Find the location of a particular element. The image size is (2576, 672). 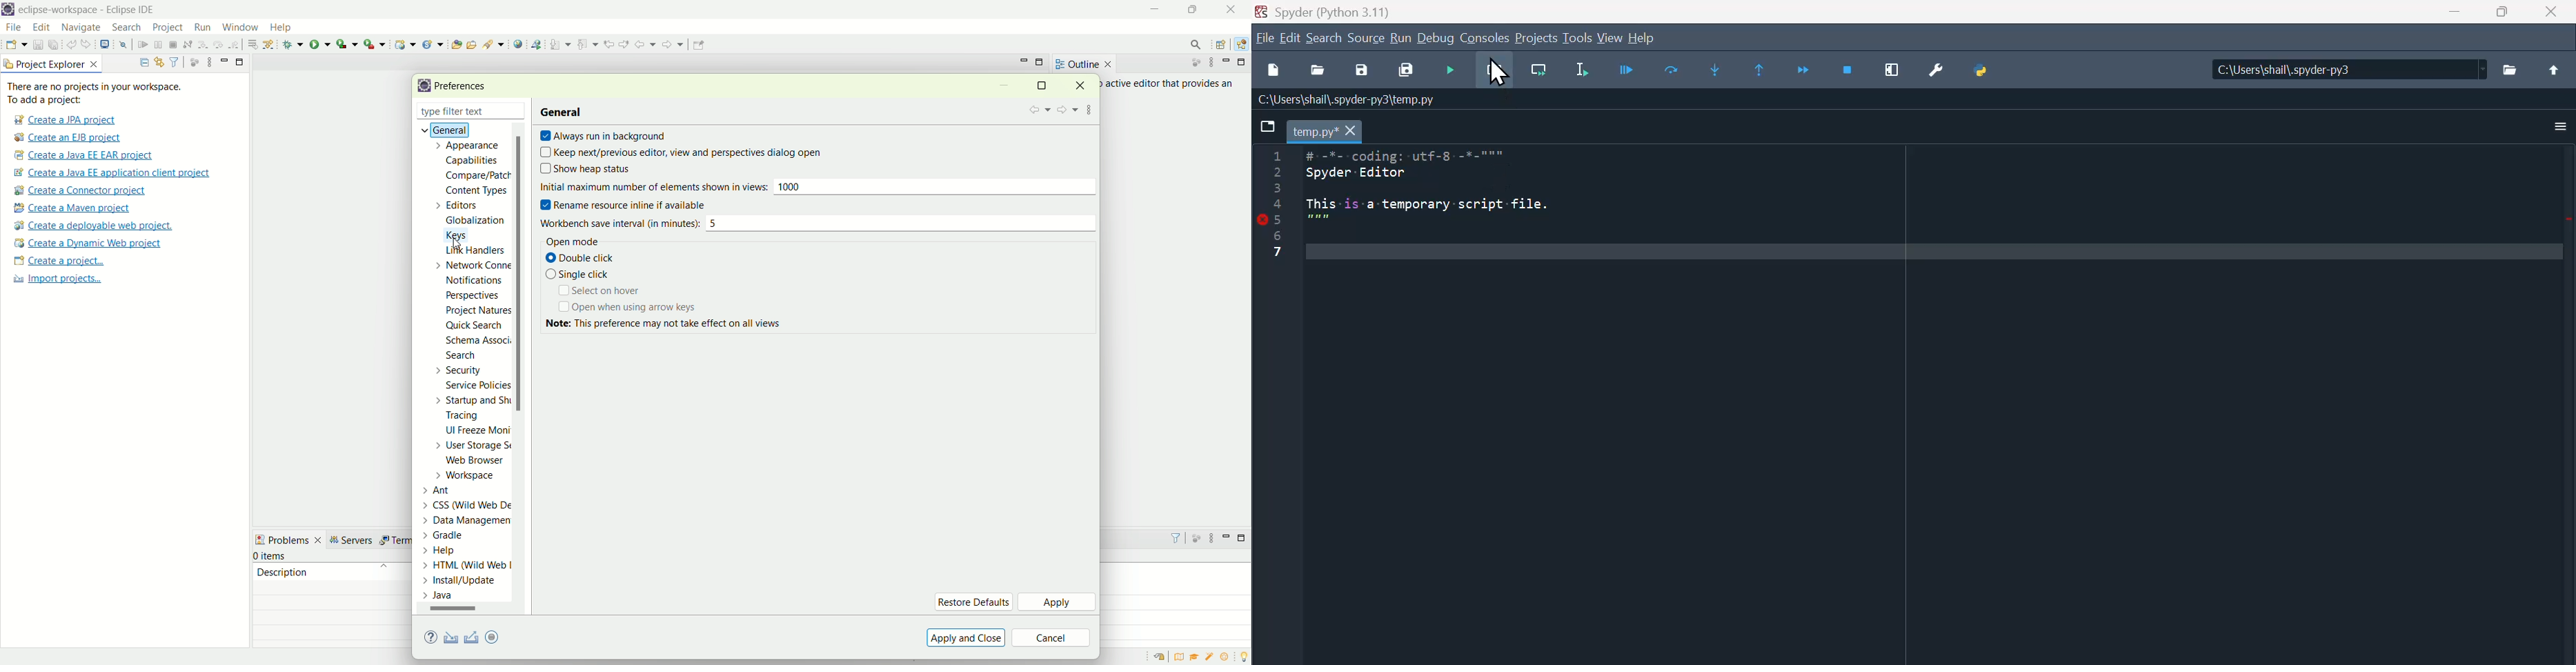

C:\Users\shail\.spyder-py3 is located at coordinates (2341, 69).